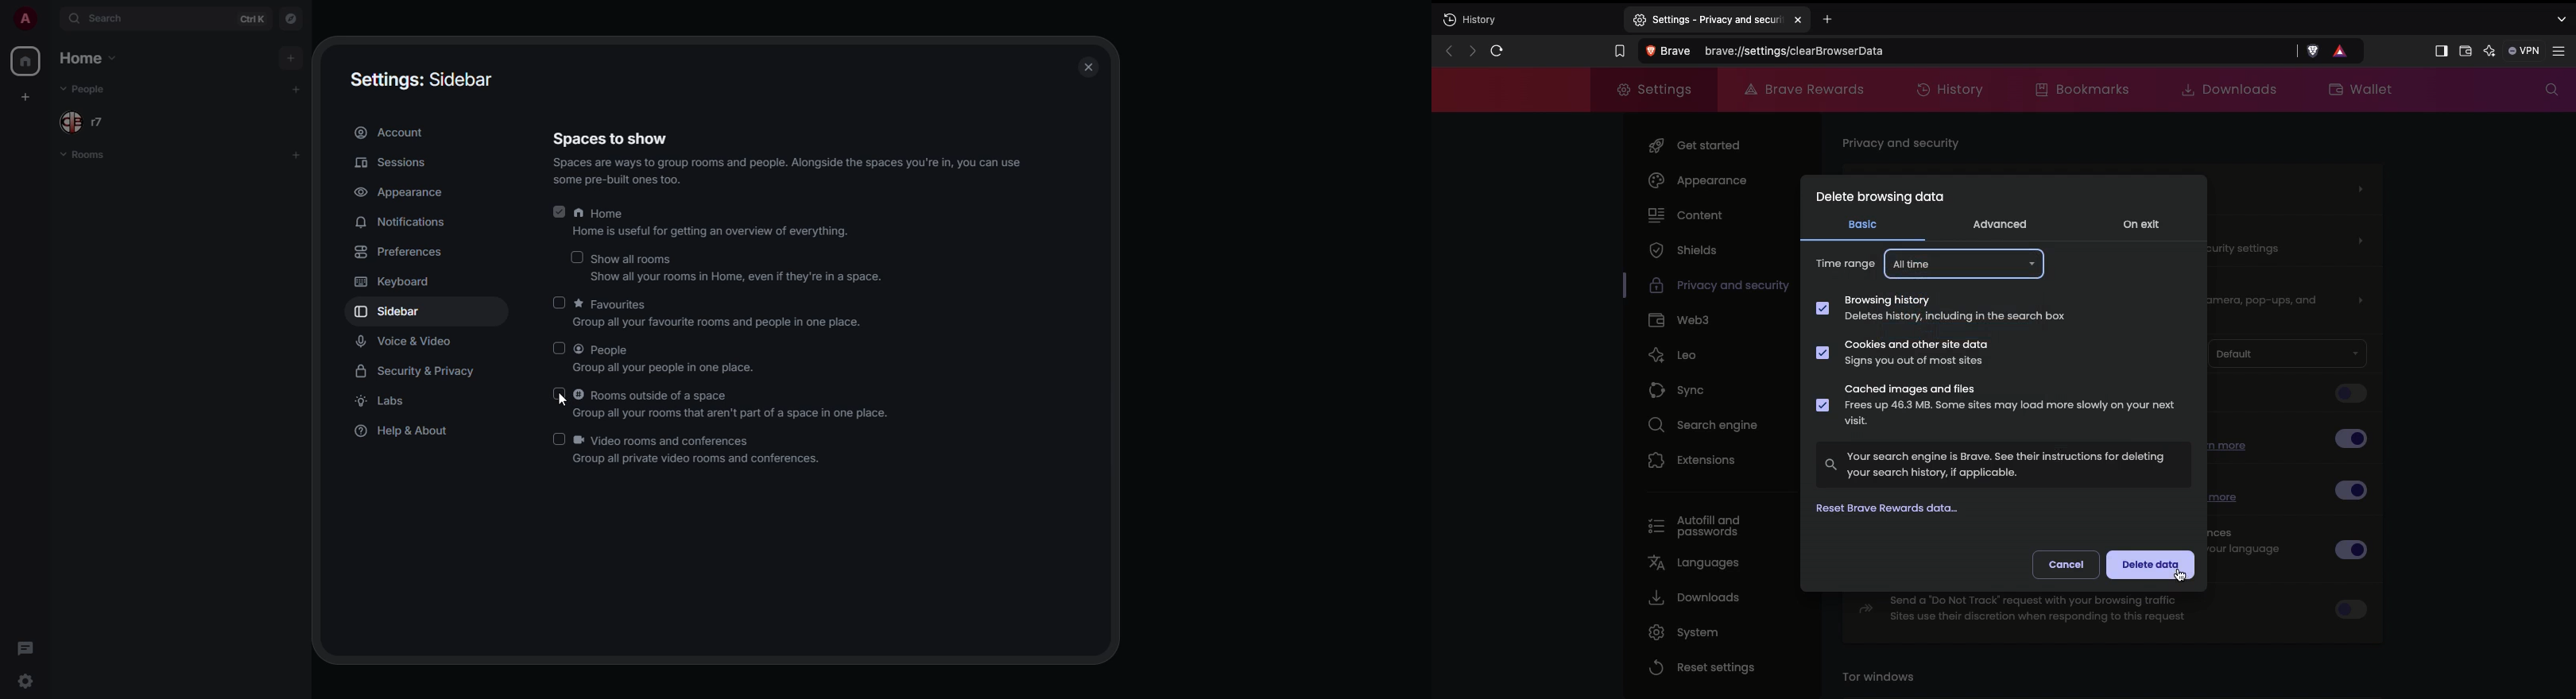 This screenshot has width=2576, height=700. What do you see at coordinates (25, 17) in the screenshot?
I see `profile` at bounding box center [25, 17].